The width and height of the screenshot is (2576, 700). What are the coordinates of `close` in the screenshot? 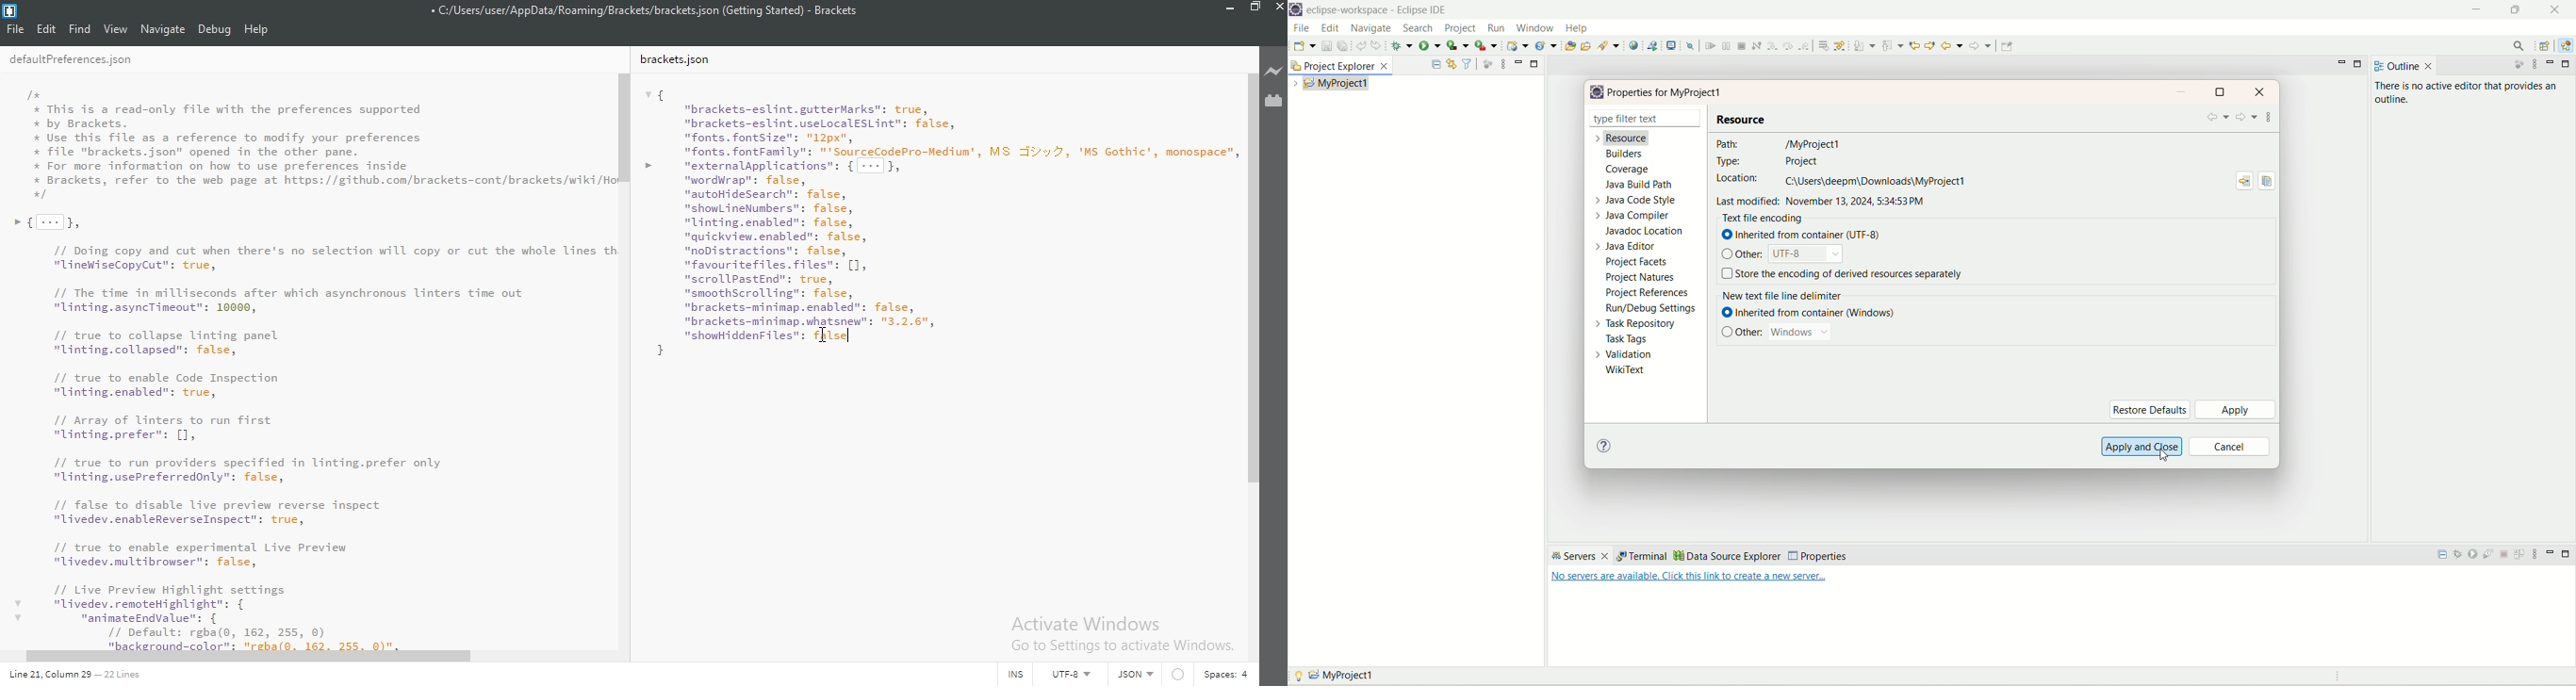 It's located at (1279, 8).